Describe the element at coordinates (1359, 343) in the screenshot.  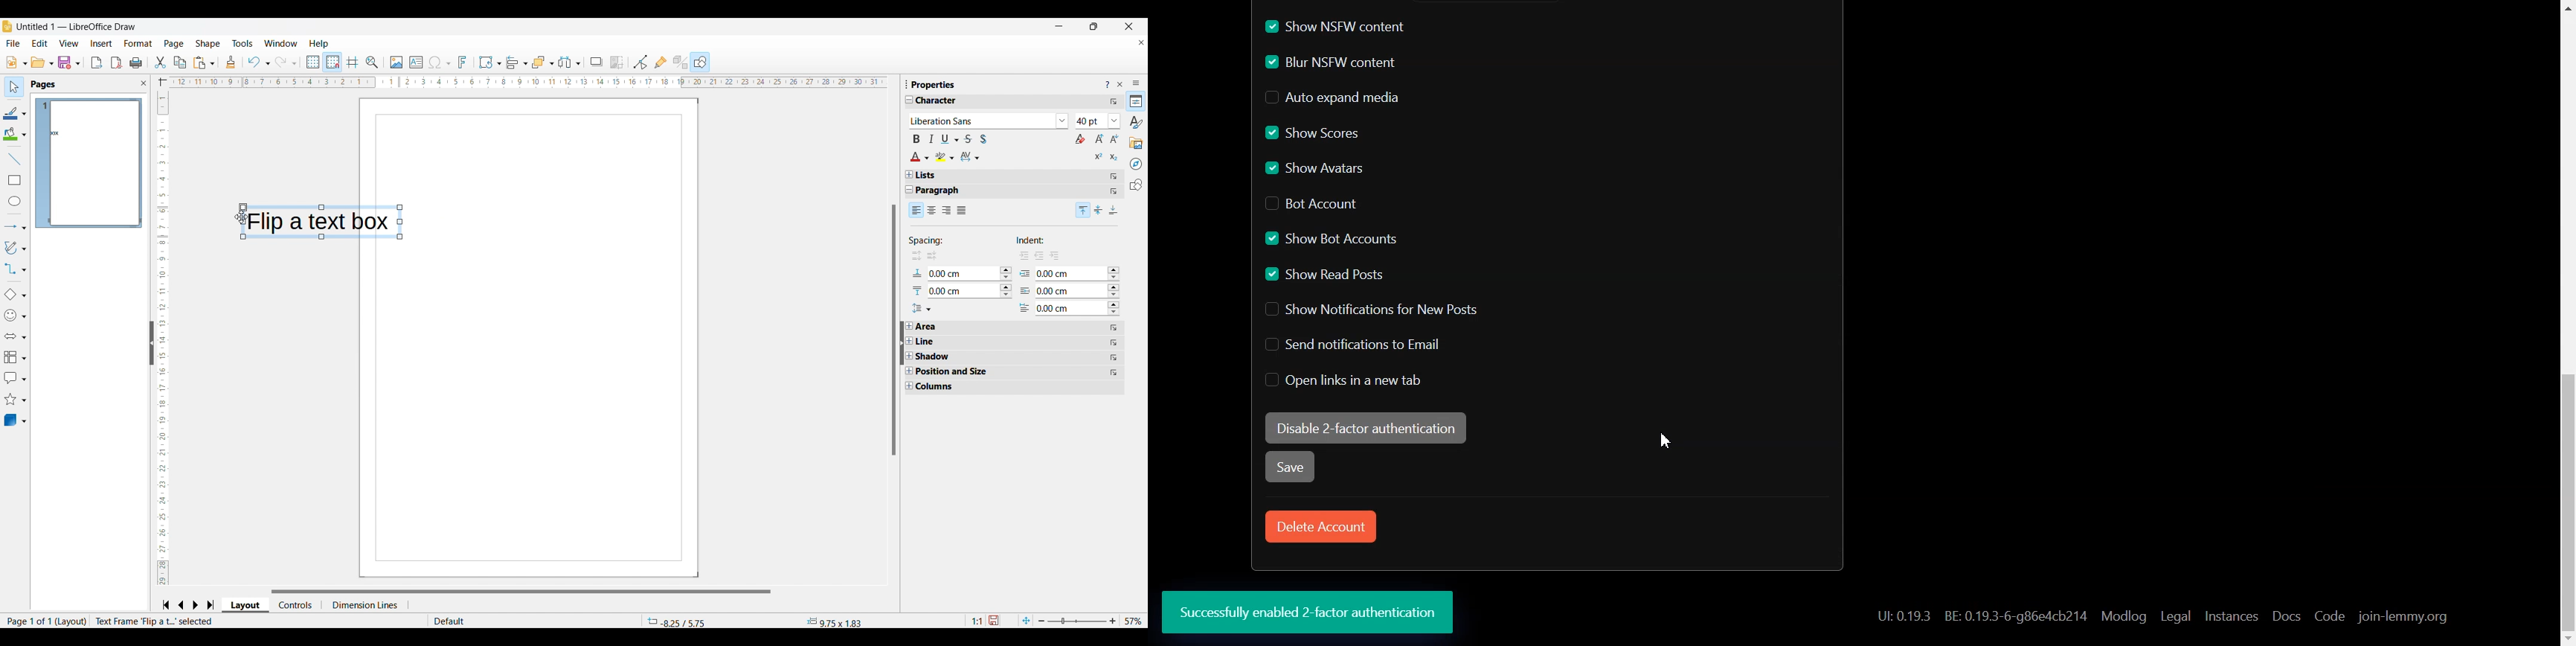
I see `Disable Send notification to Email` at that location.